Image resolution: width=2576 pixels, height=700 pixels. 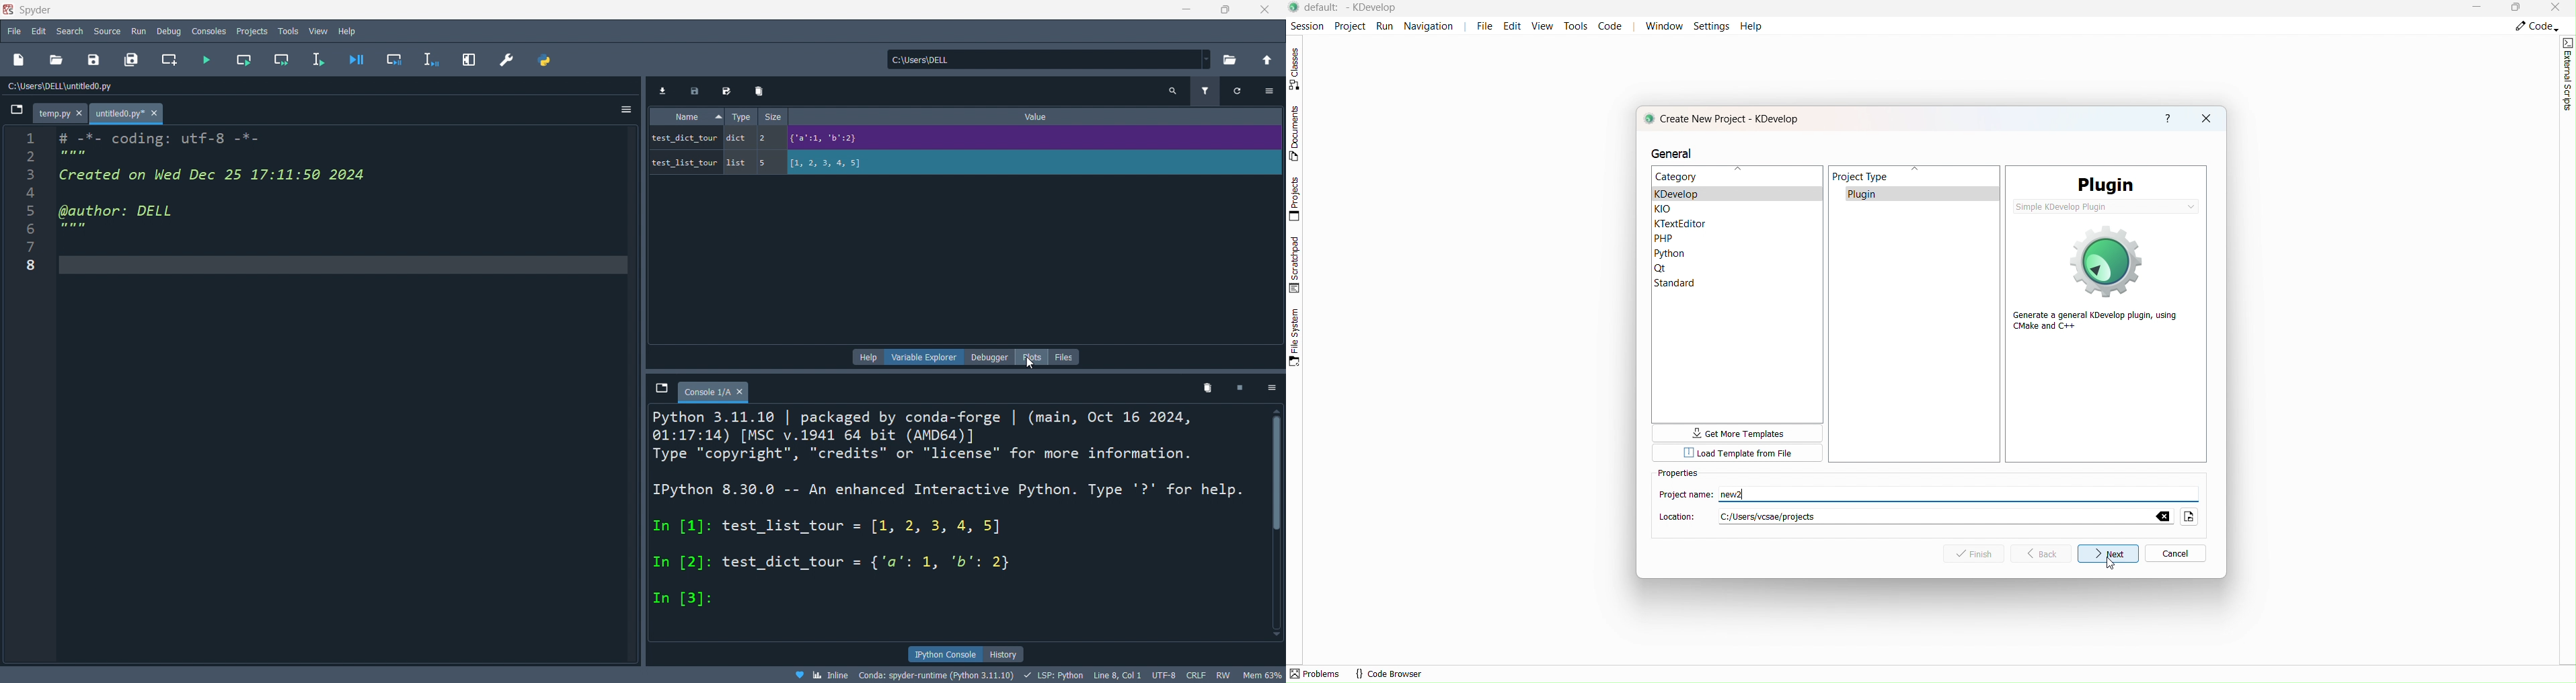 I want to click on new file, so click(x=20, y=60).